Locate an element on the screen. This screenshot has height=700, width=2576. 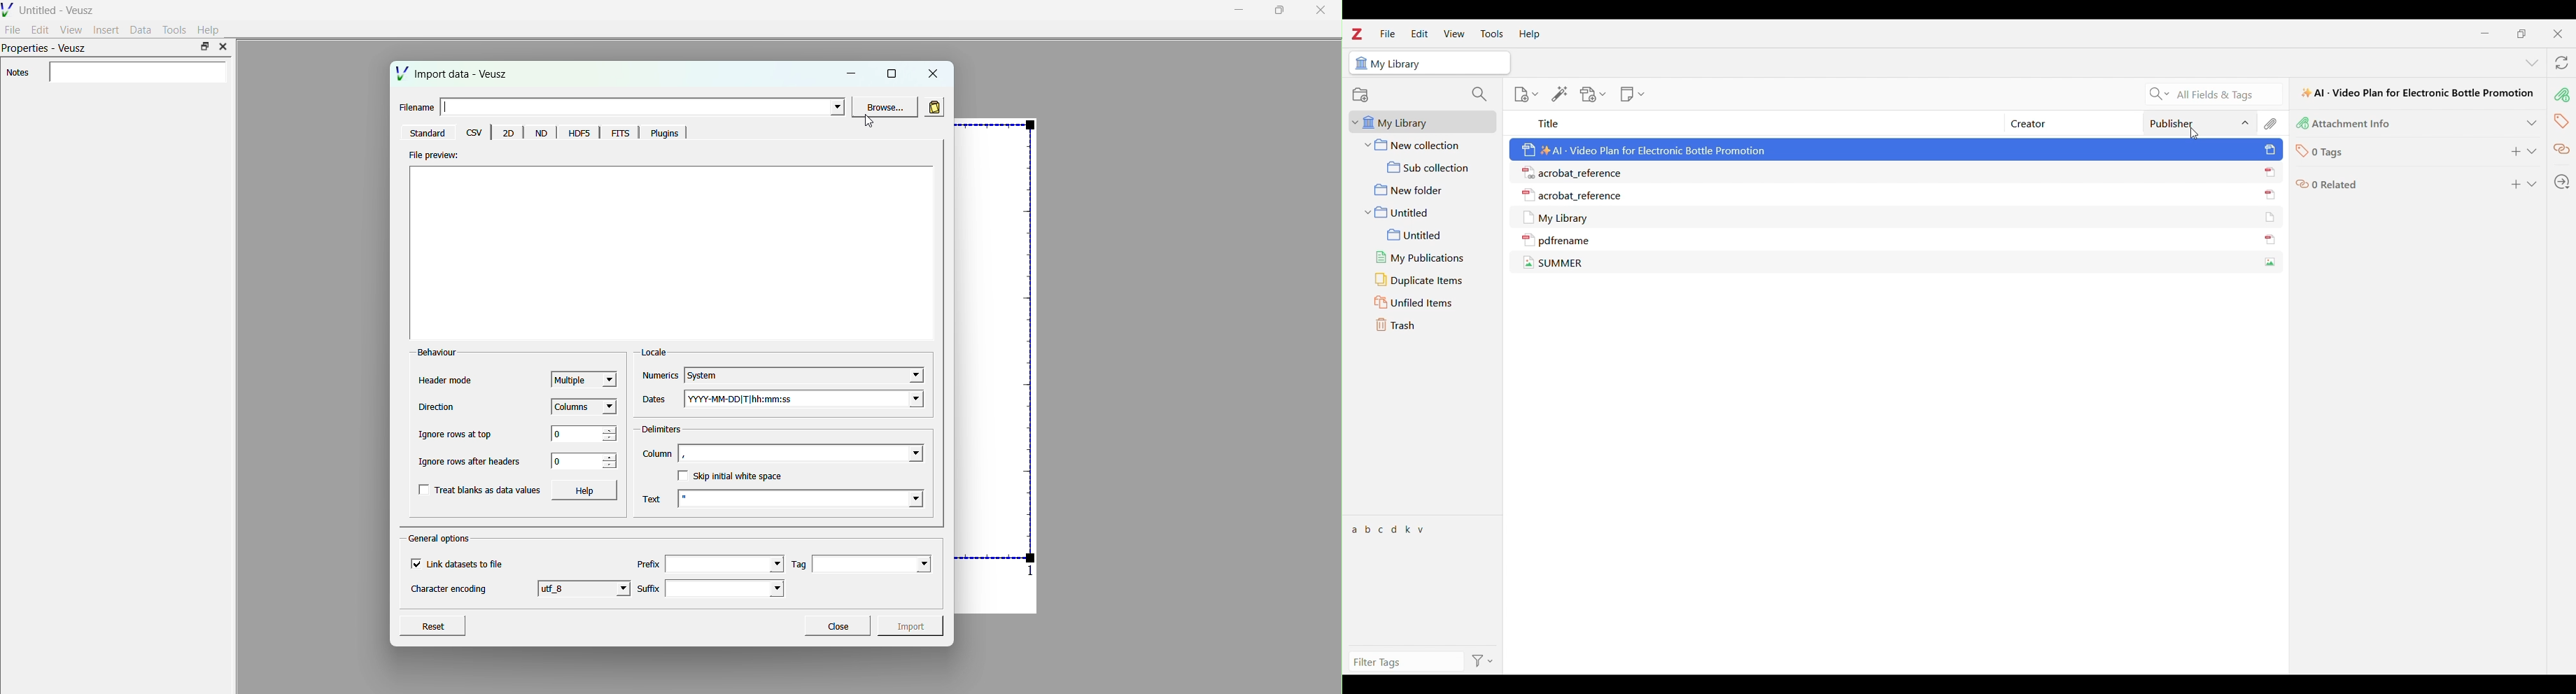
Locate is located at coordinates (2562, 182).